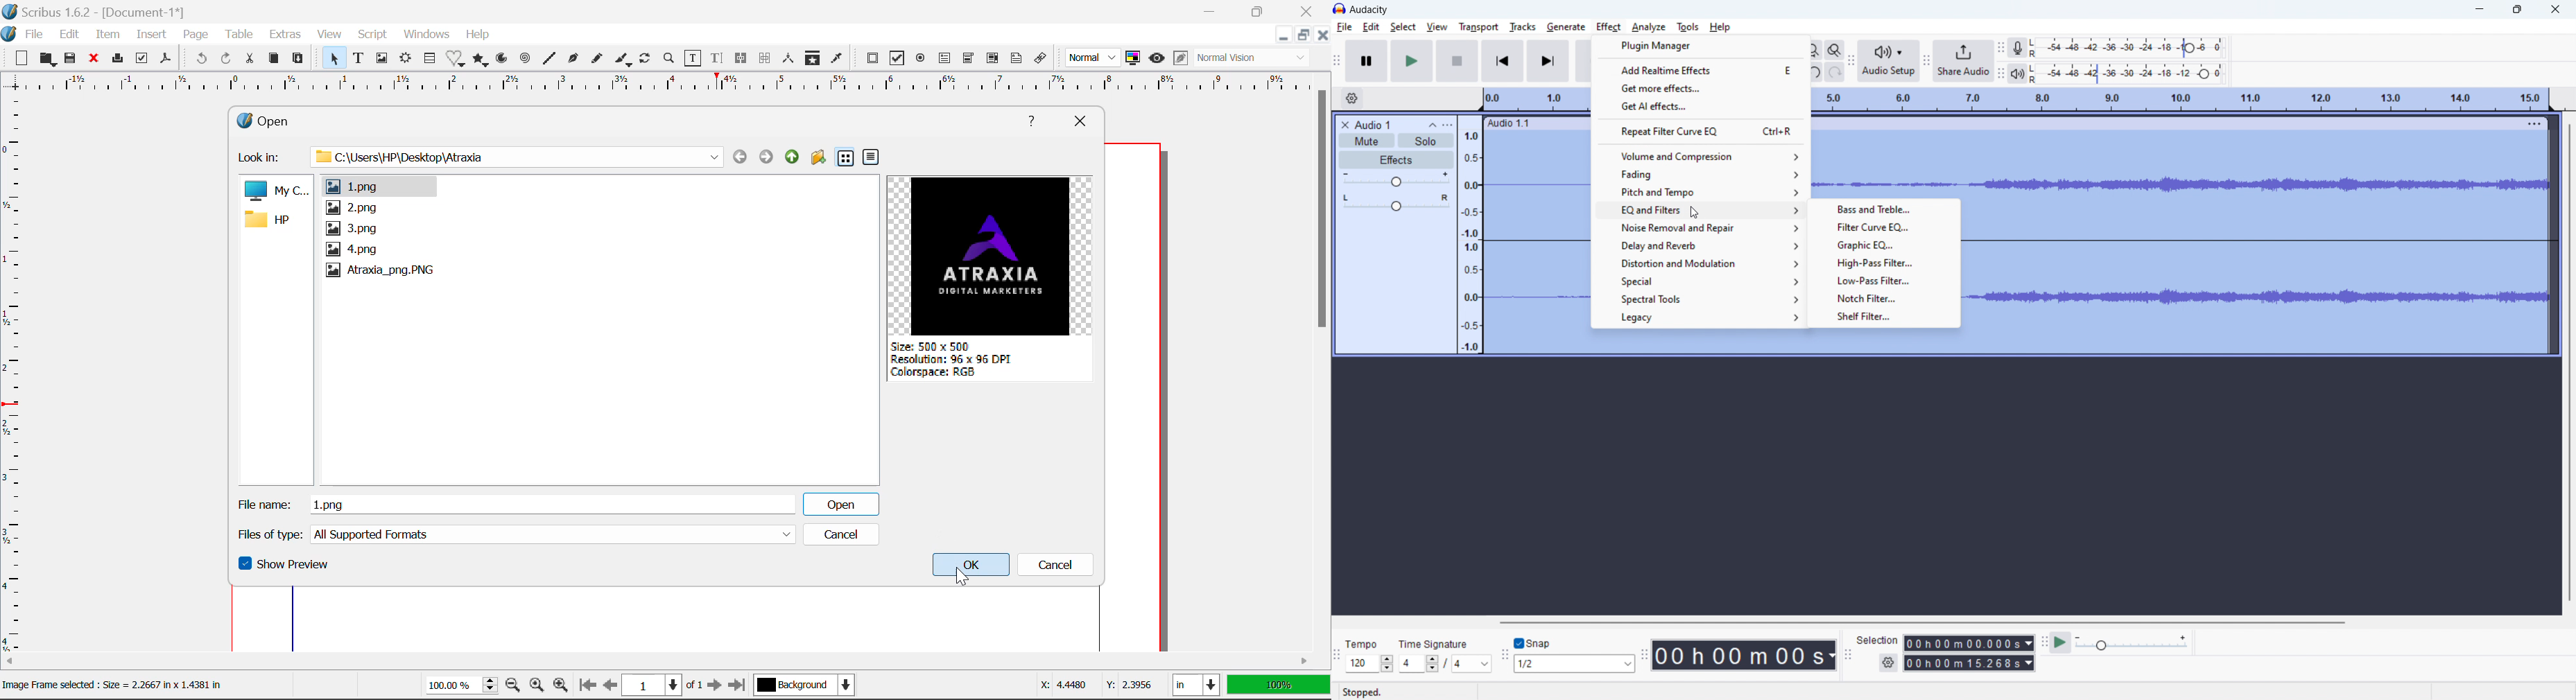 The width and height of the screenshot is (2576, 700). Describe the element at coordinates (275, 191) in the screenshot. I see `My Computer` at that location.